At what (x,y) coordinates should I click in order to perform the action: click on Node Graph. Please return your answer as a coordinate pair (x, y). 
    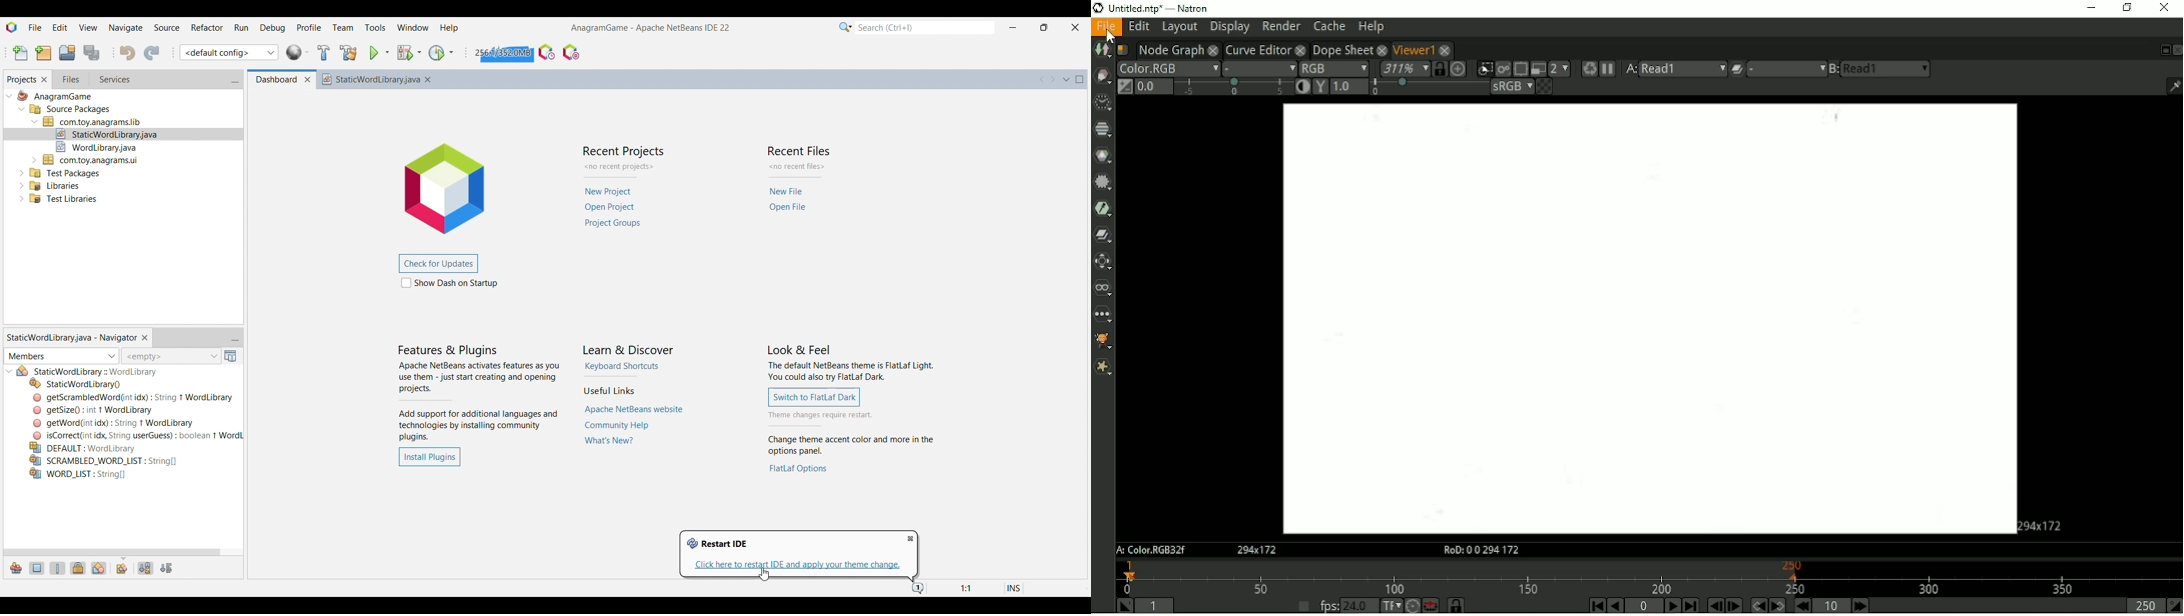
    Looking at the image, I should click on (1169, 49).